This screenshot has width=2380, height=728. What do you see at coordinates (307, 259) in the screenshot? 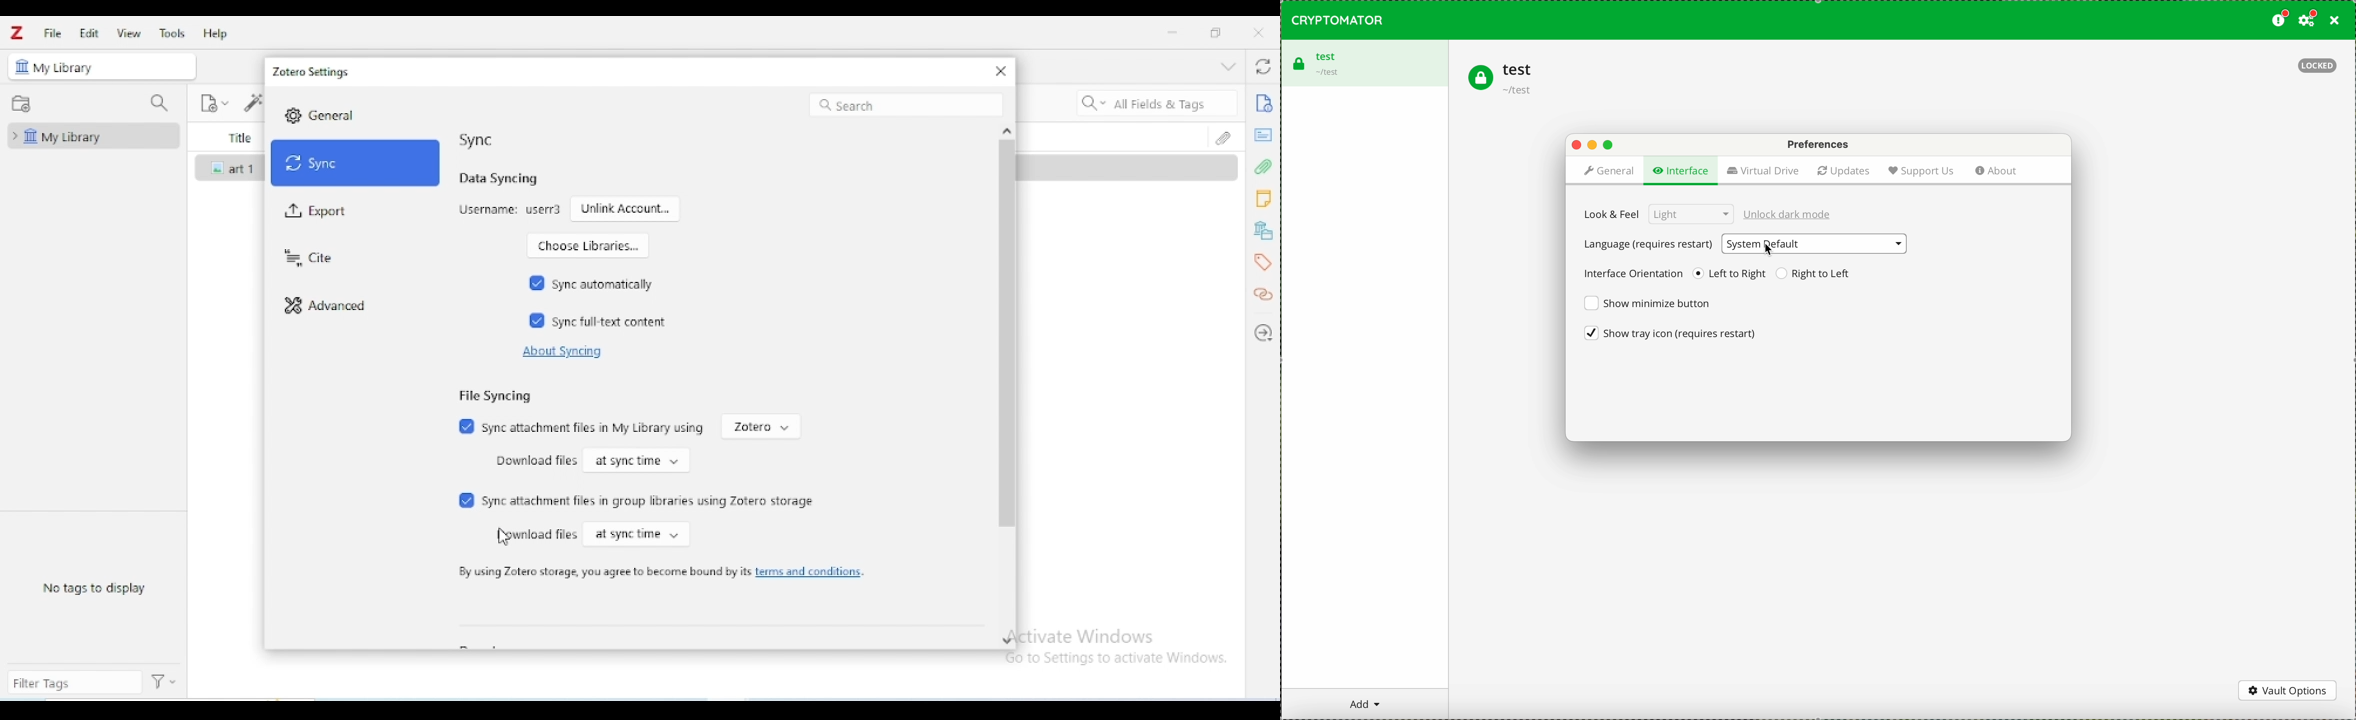
I see `cite` at bounding box center [307, 259].